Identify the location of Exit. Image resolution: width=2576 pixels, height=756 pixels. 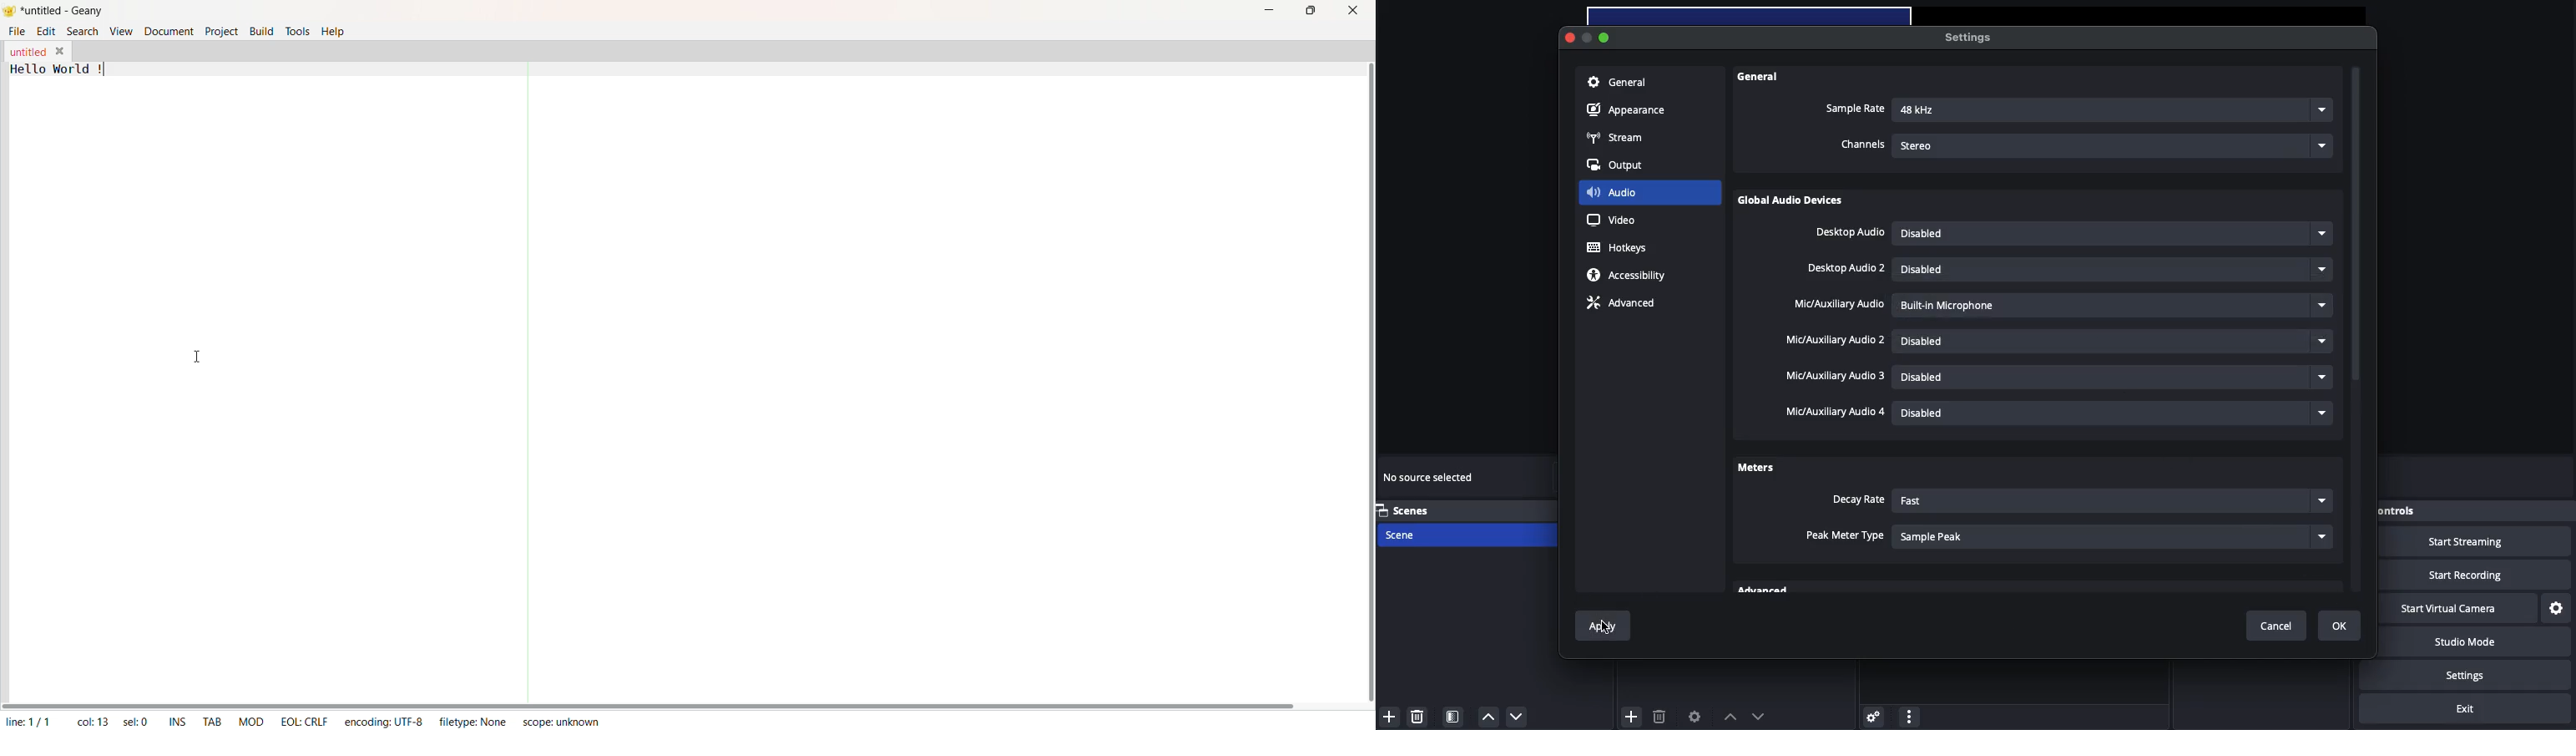
(2465, 709).